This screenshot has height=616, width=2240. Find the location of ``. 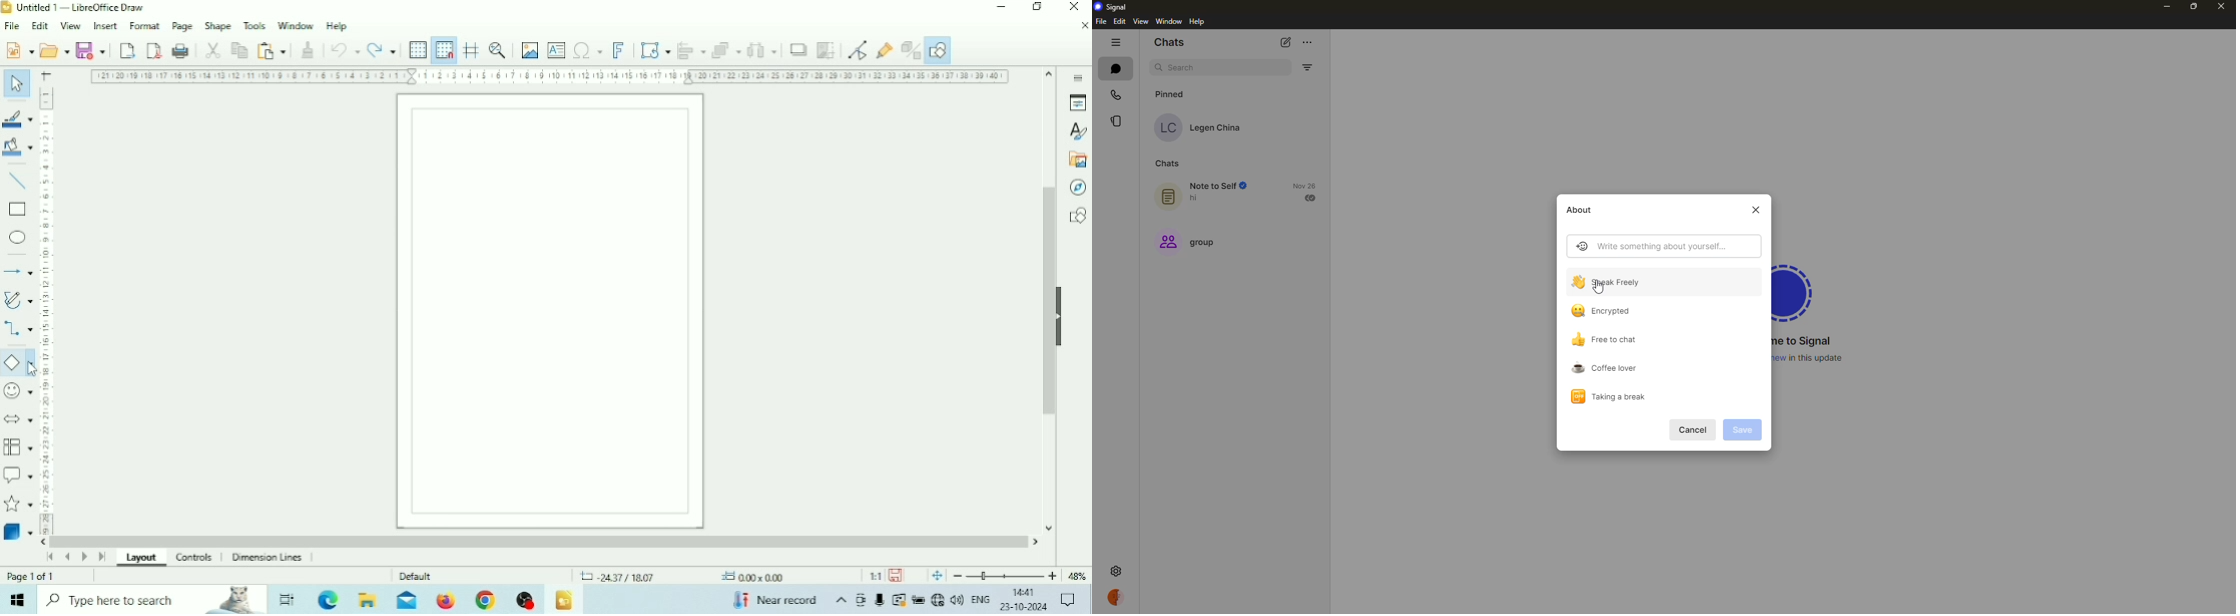

 is located at coordinates (1864, 87).